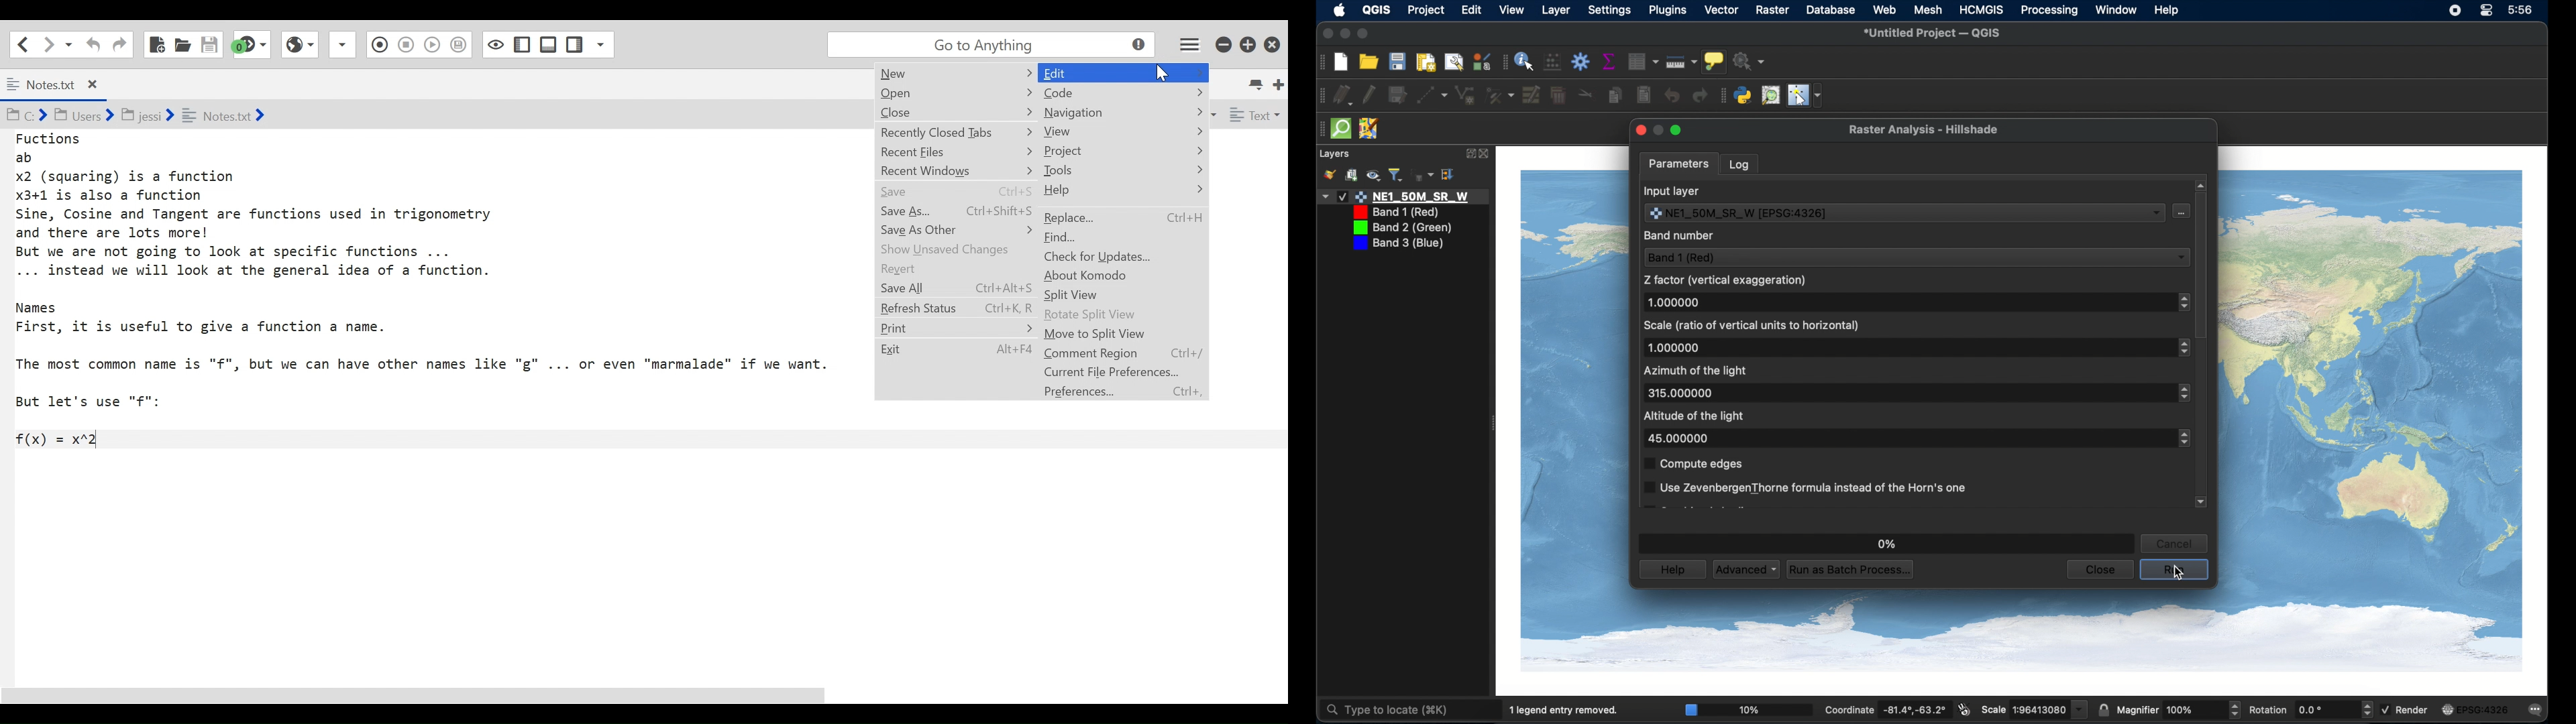  What do you see at coordinates (1887, 543) in the screenshot?
I see `0%` at bounding box center [1887, 543].